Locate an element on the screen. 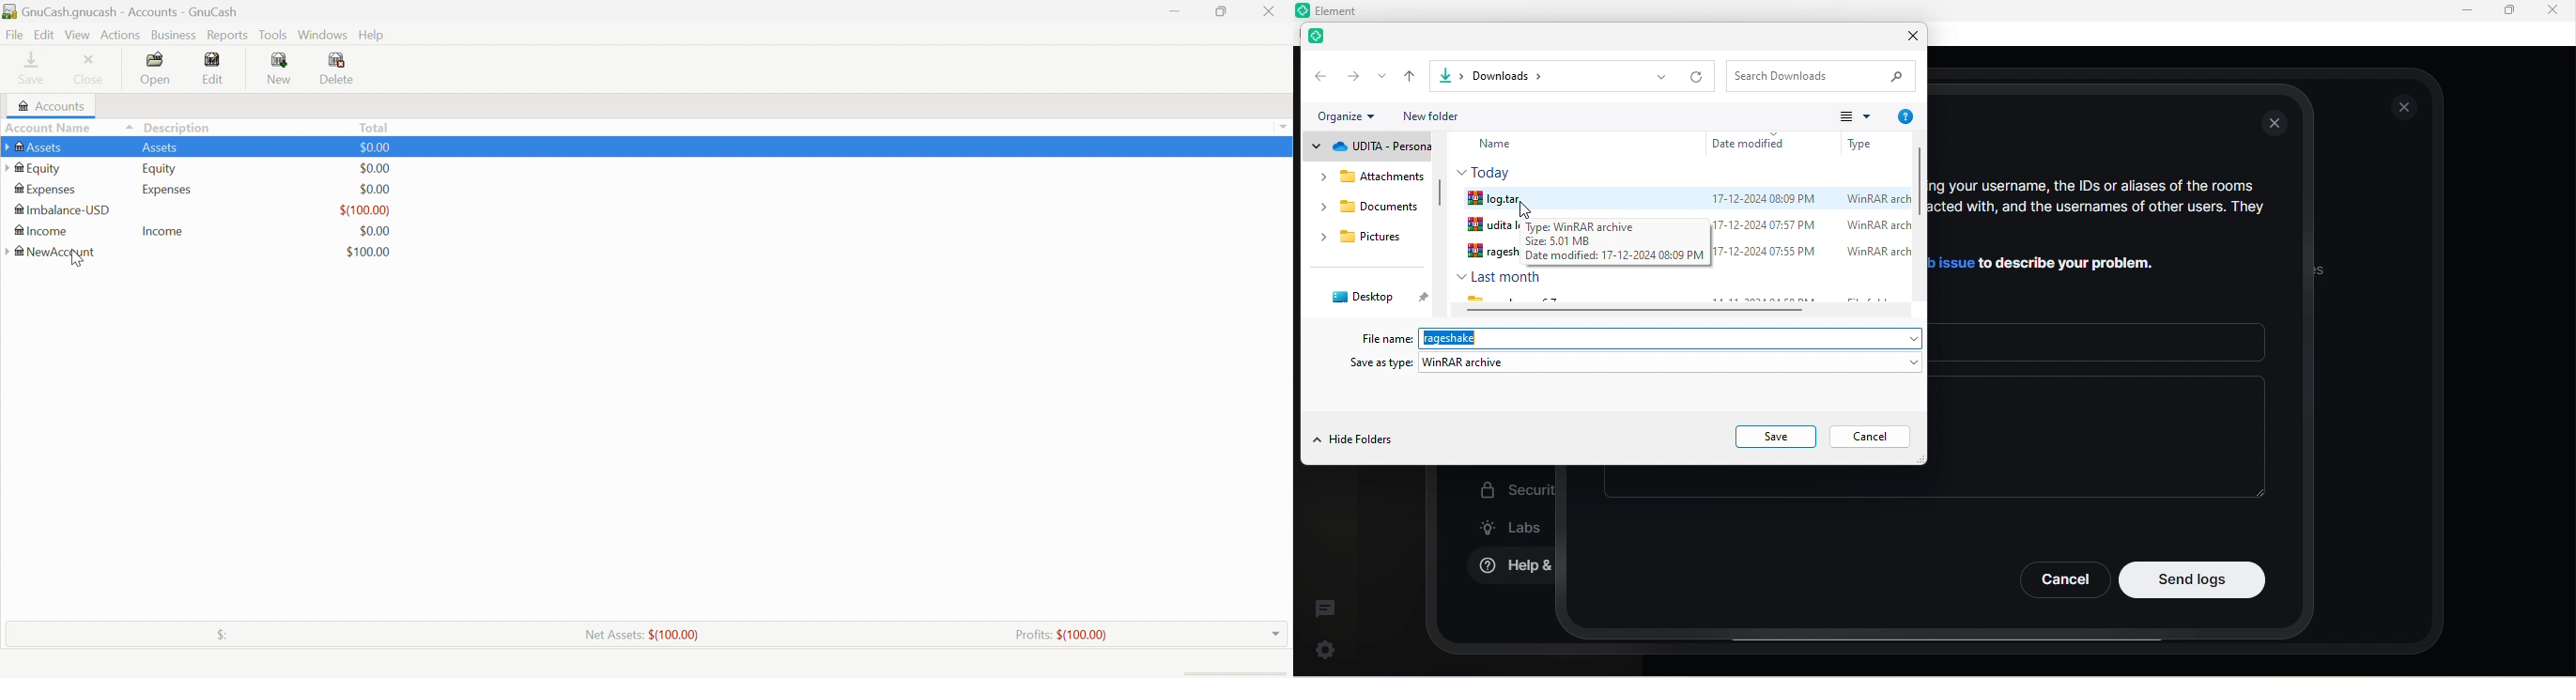  Send Logs is located at coordinates (2193, 579).